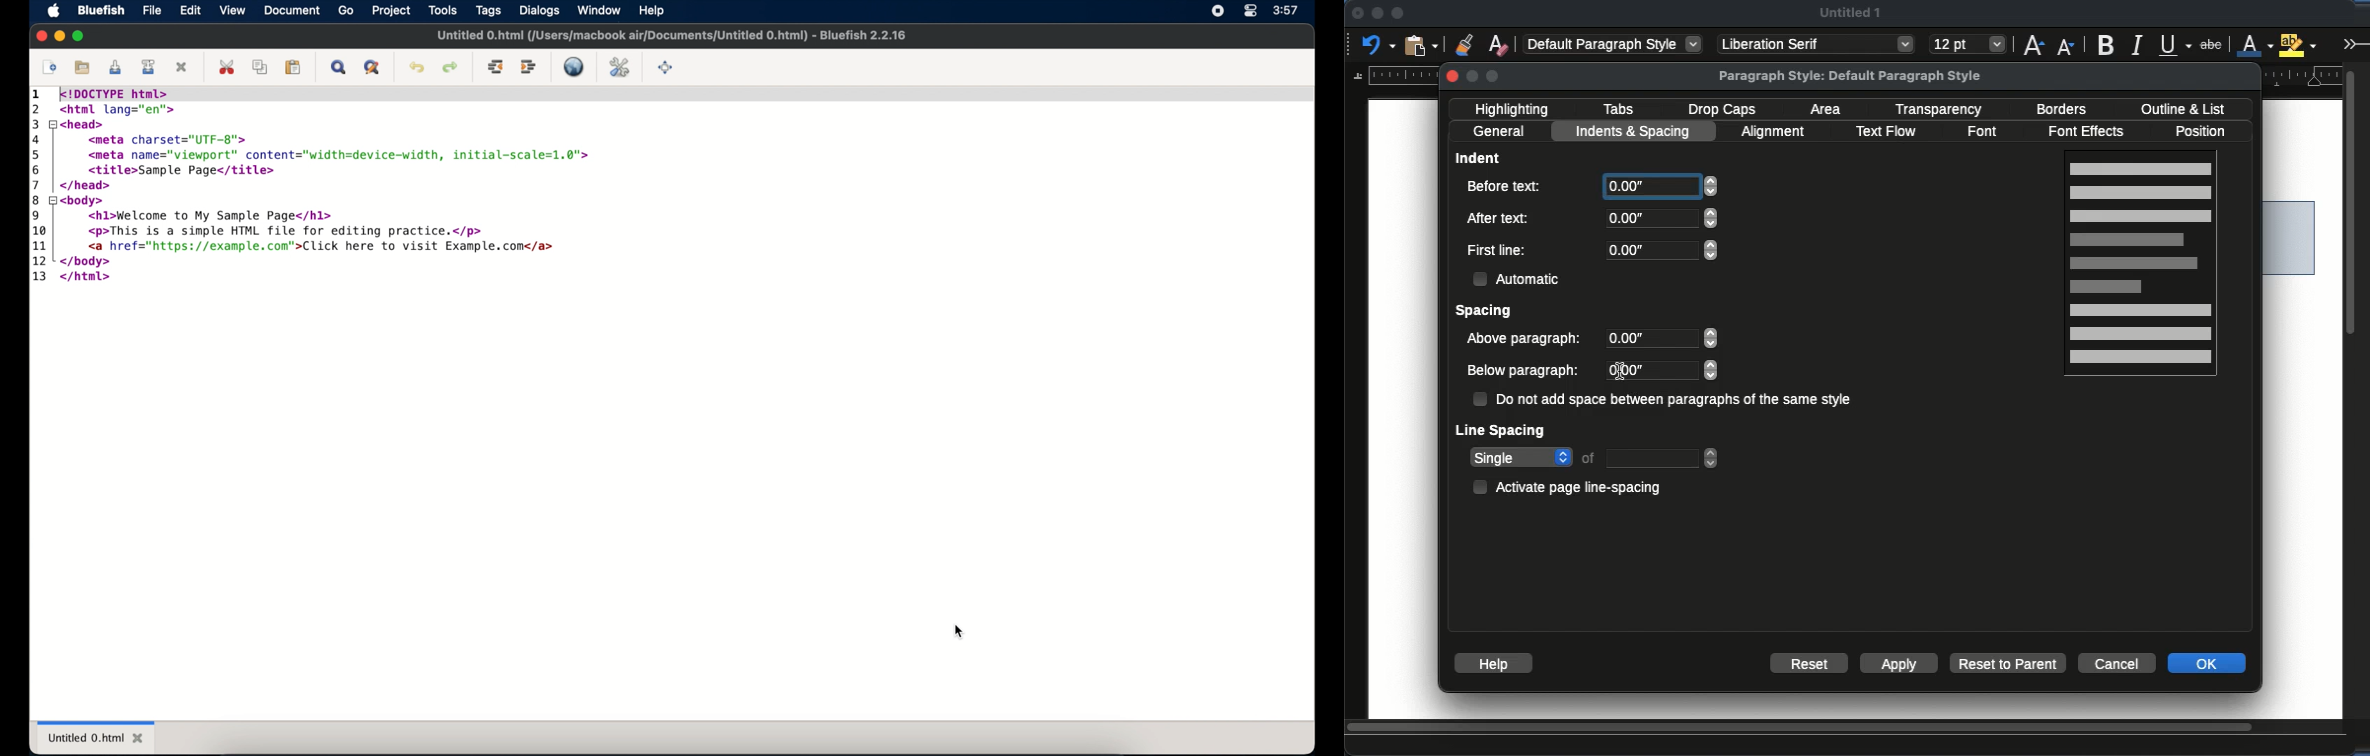 Image resolution: width=2380 pixels, height=756 pixels. I want to click on copy, so click(260, 68).